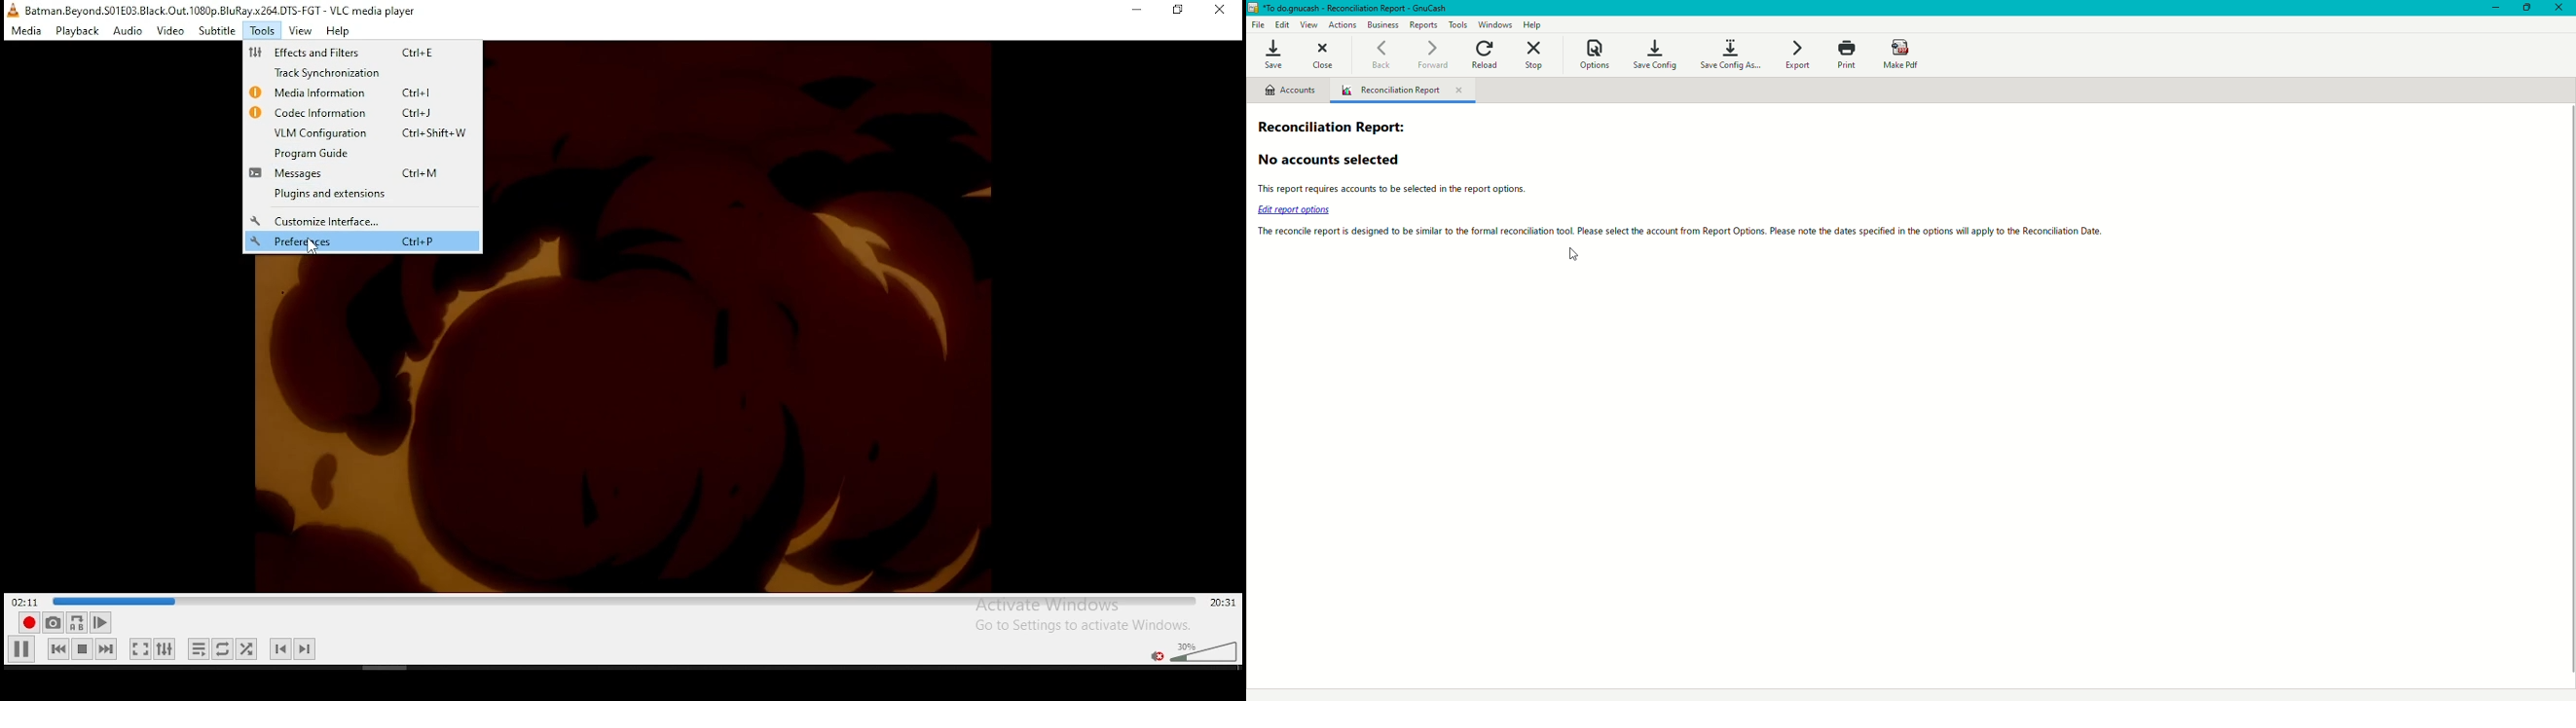 The width and height of the screenshot is (2576, 728). Describe the element at coordinates (12, 10) in the screenshot. I see `VLC icon` at that location.